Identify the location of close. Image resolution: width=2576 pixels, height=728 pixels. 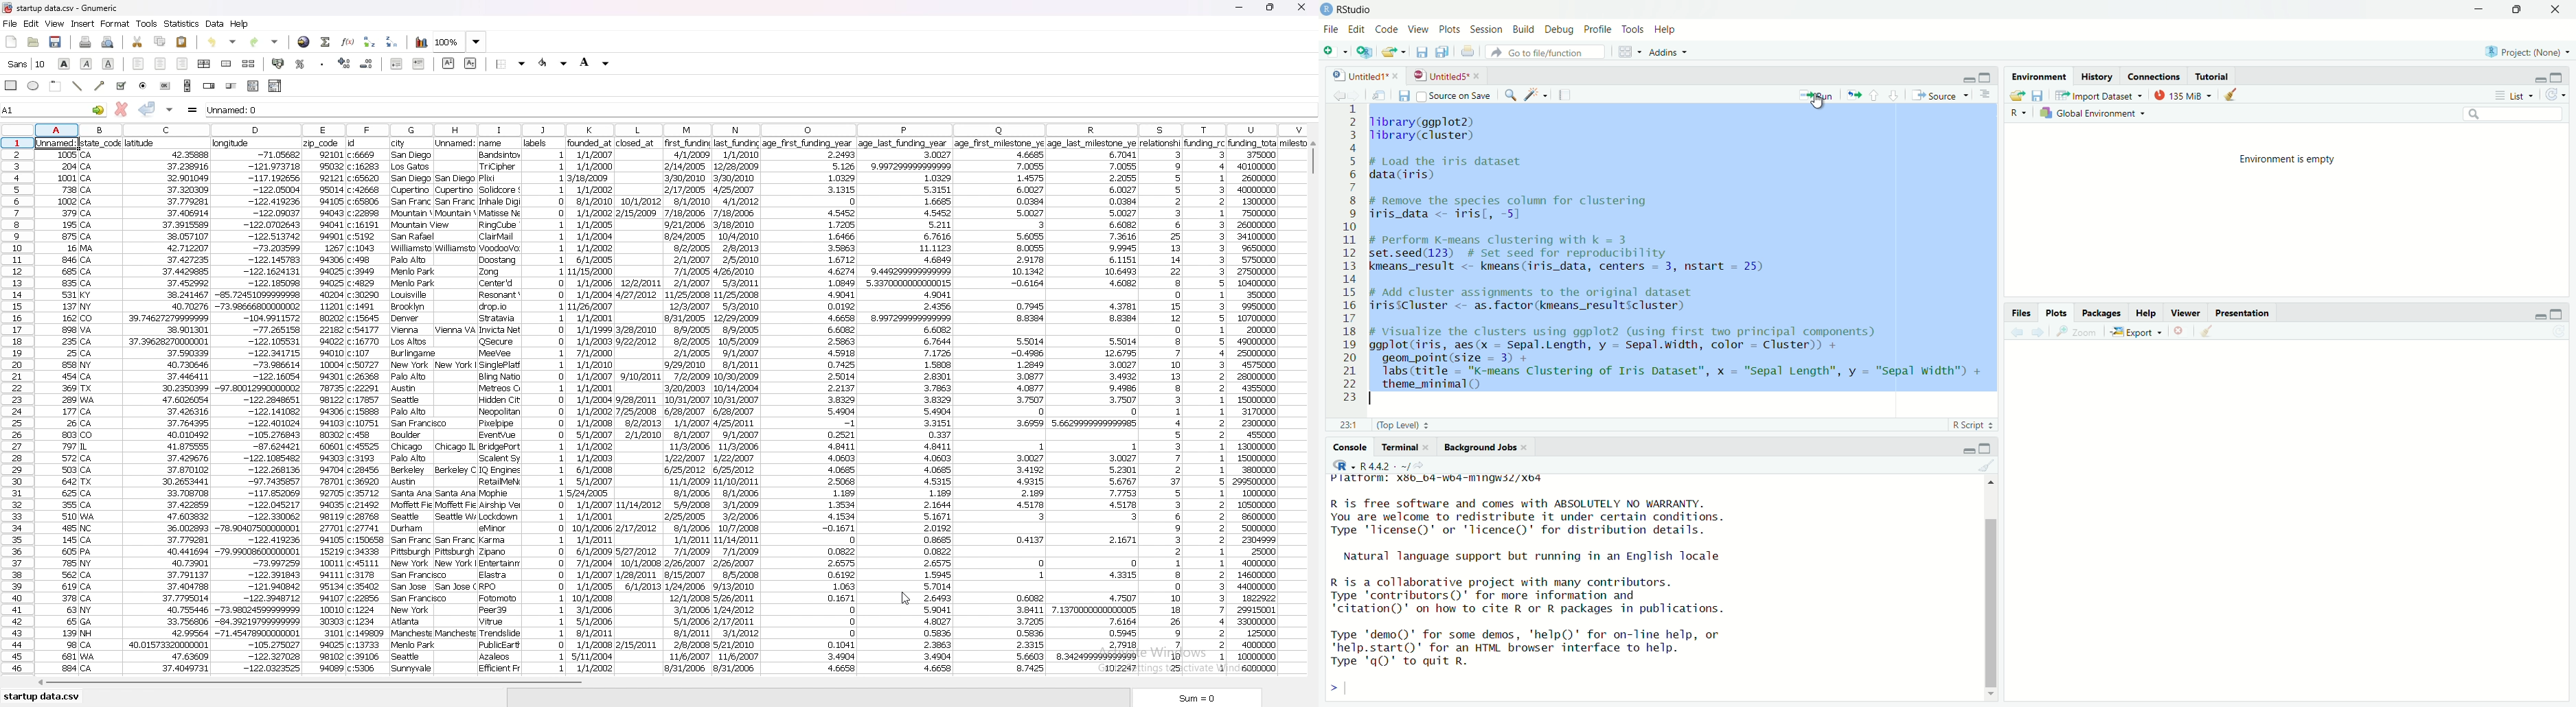
(2556, 10).